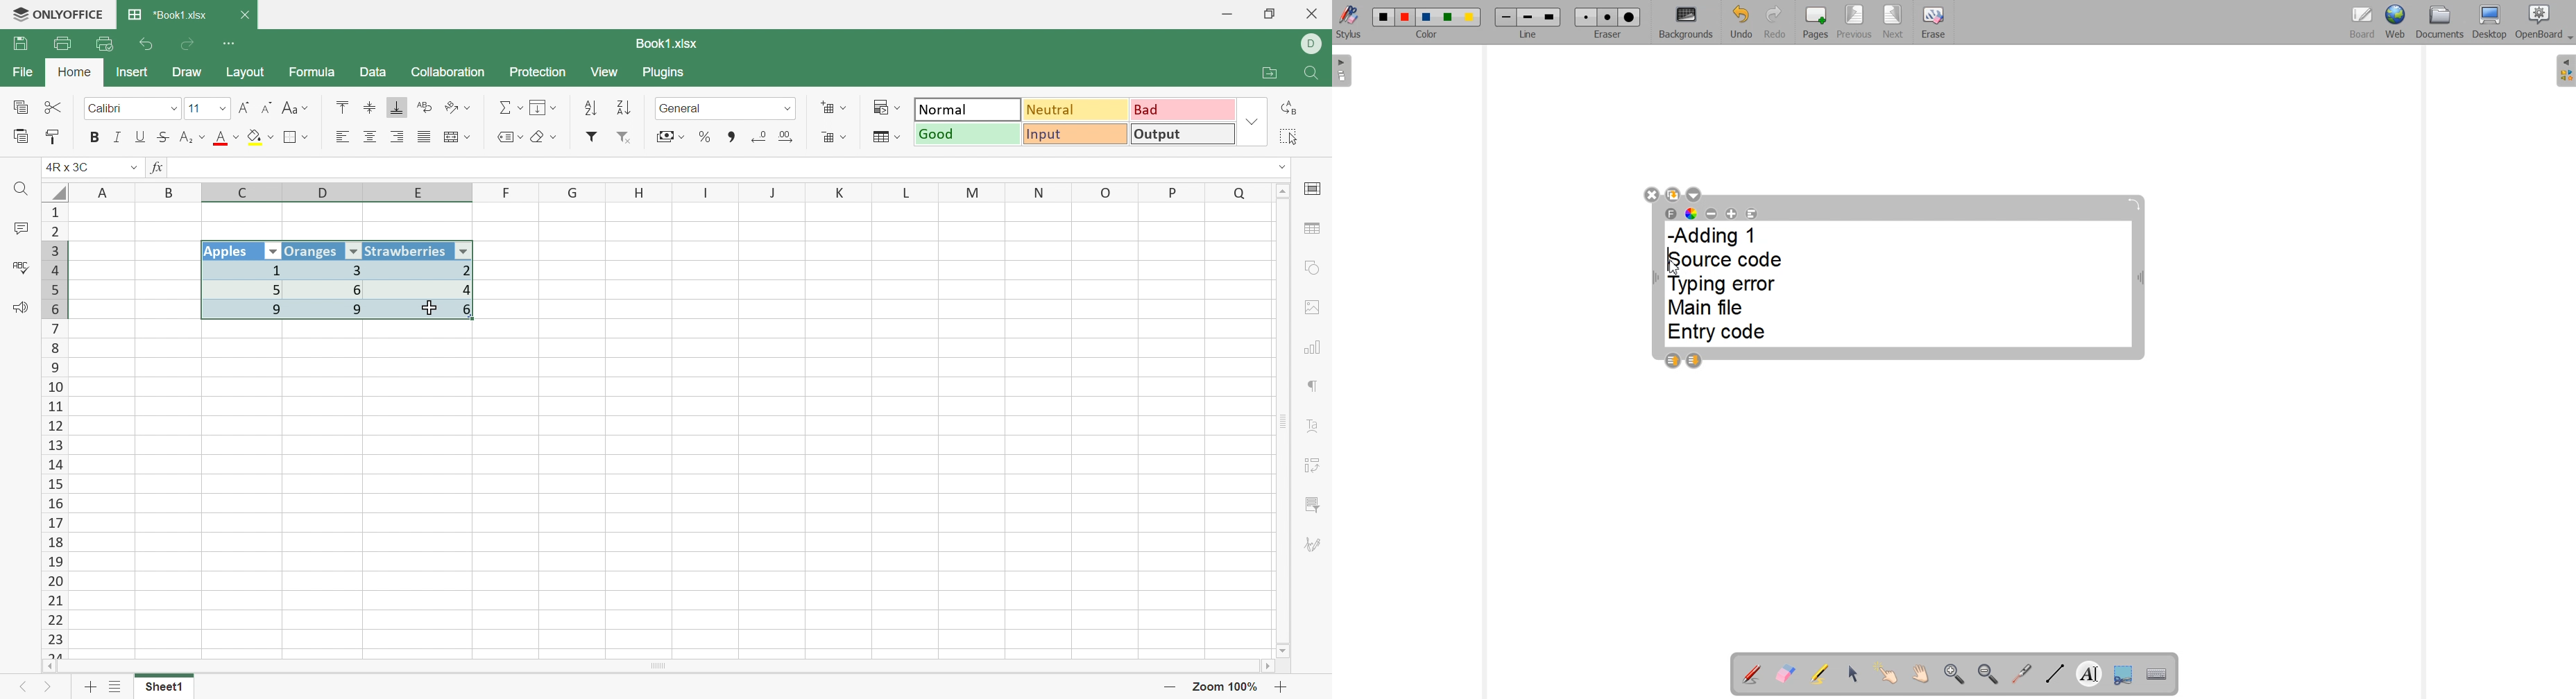 Image resolution: width=2576 pixels, height=700 pixels. Describe the element at coordinates (1294, 137) in the screenshot. I see `Select all` at that location.